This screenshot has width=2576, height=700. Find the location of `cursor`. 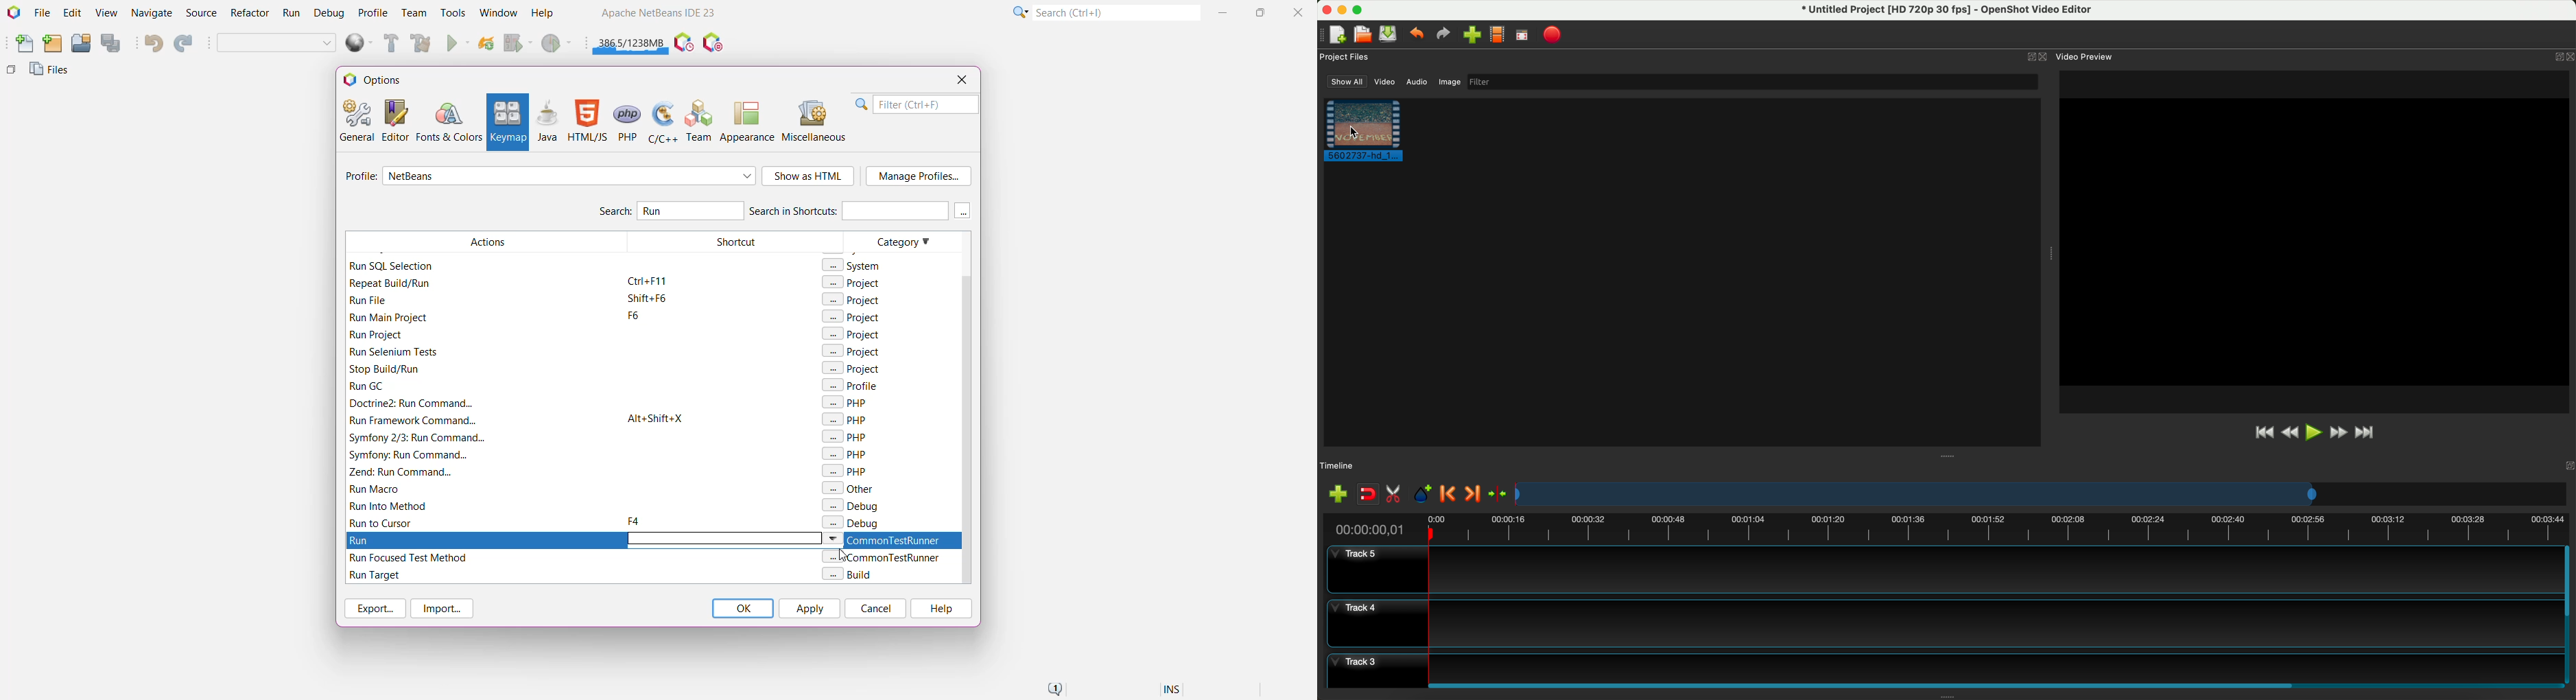

cursor is located at coordinates (1355, 132).